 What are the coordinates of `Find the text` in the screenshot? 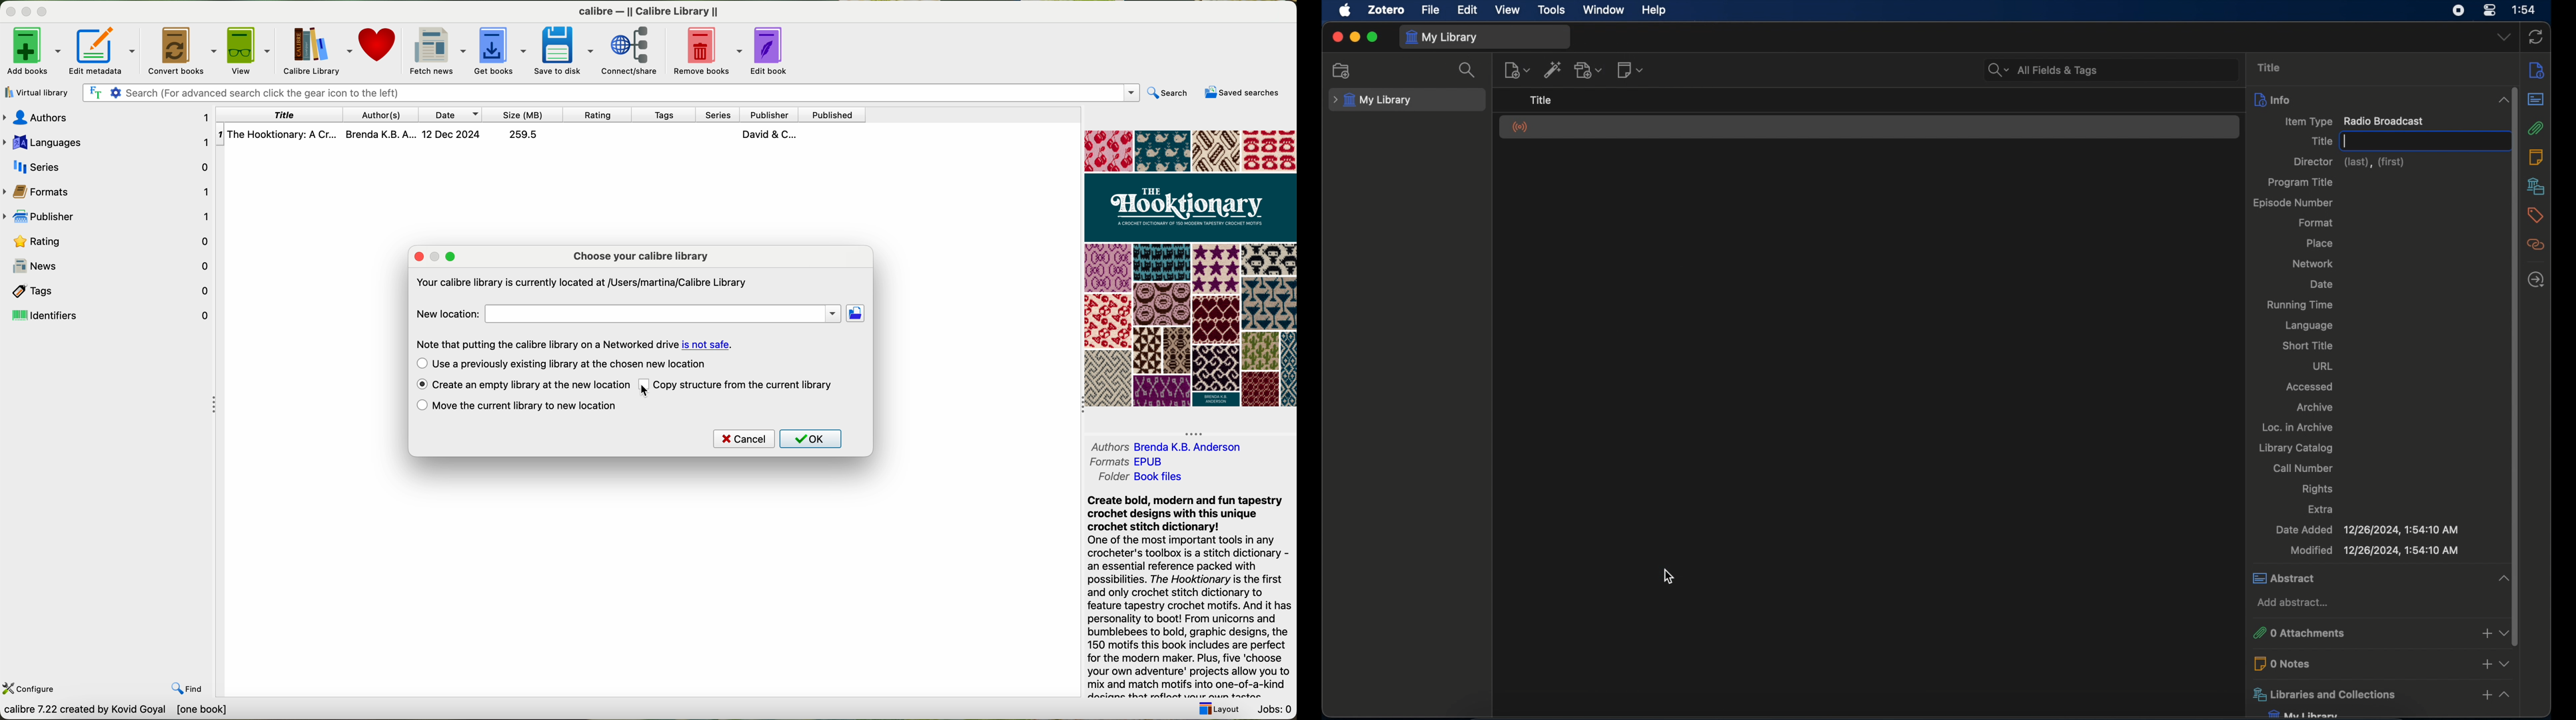 It's located at (94, 91).